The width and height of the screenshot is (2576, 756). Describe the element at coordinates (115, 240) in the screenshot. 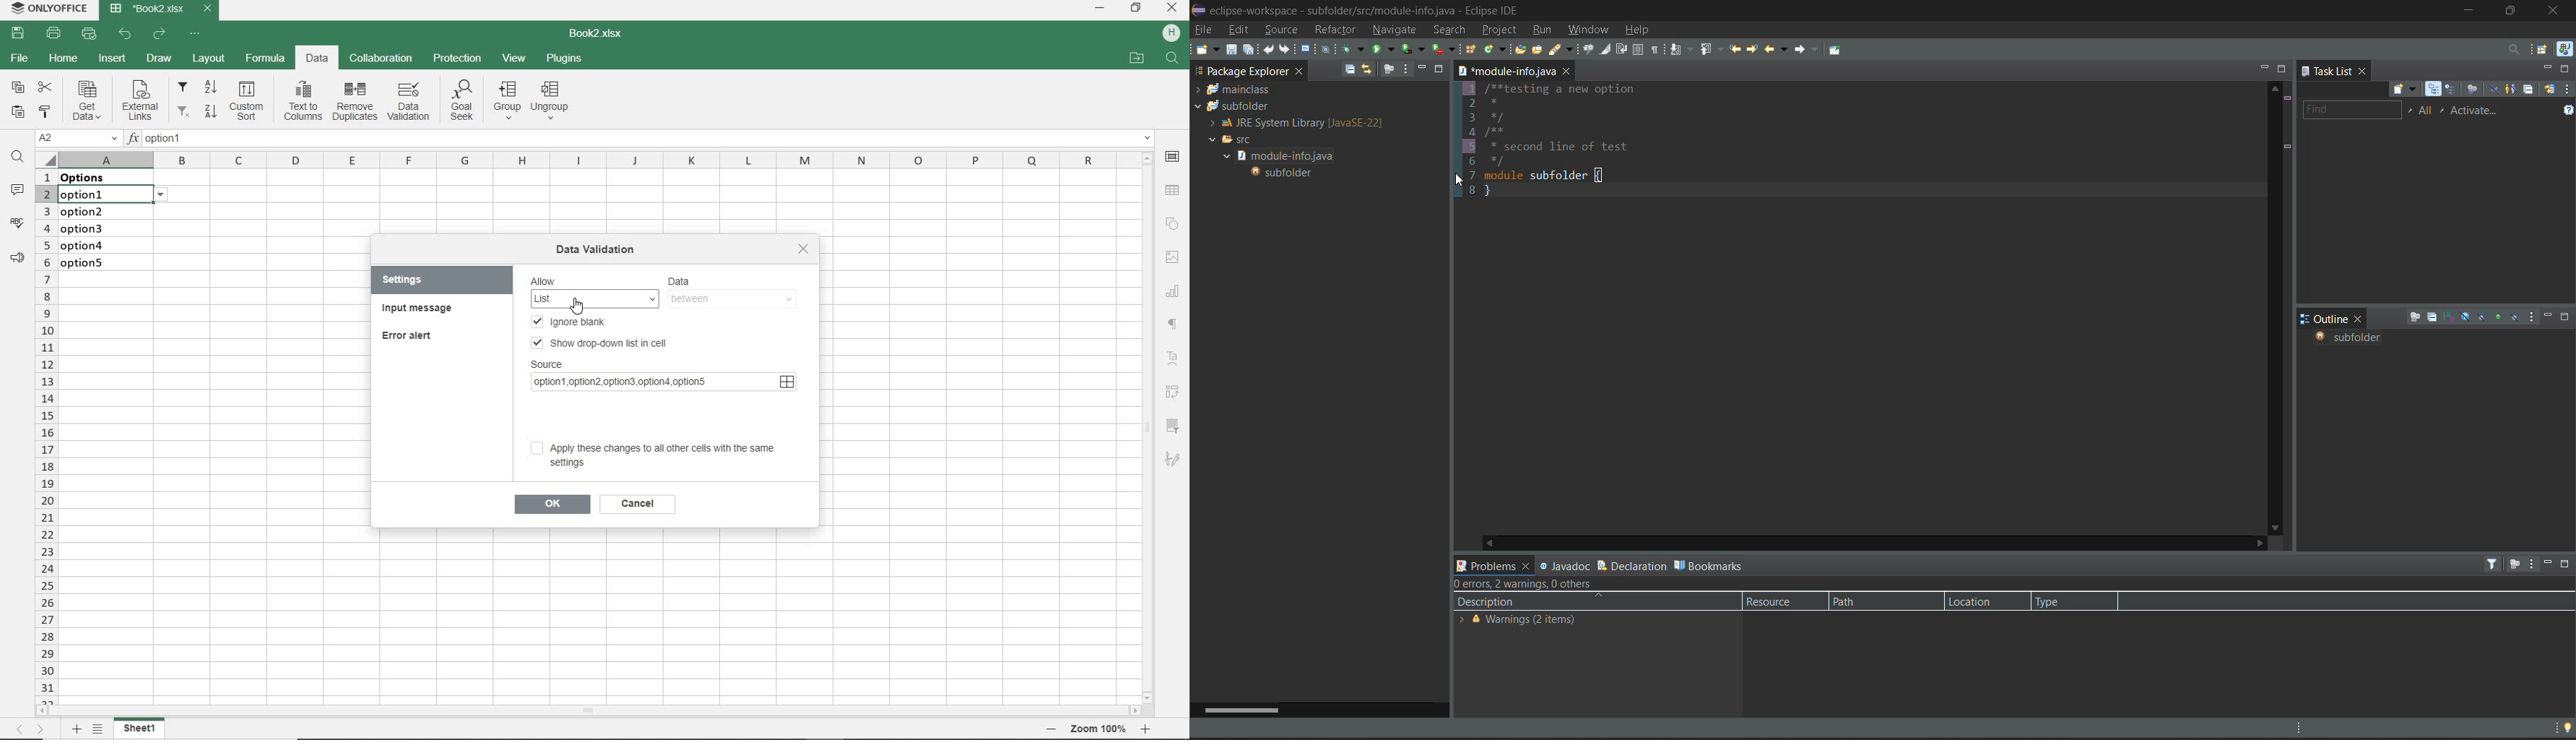

I see `data validation: Lists on these cells` at that location.